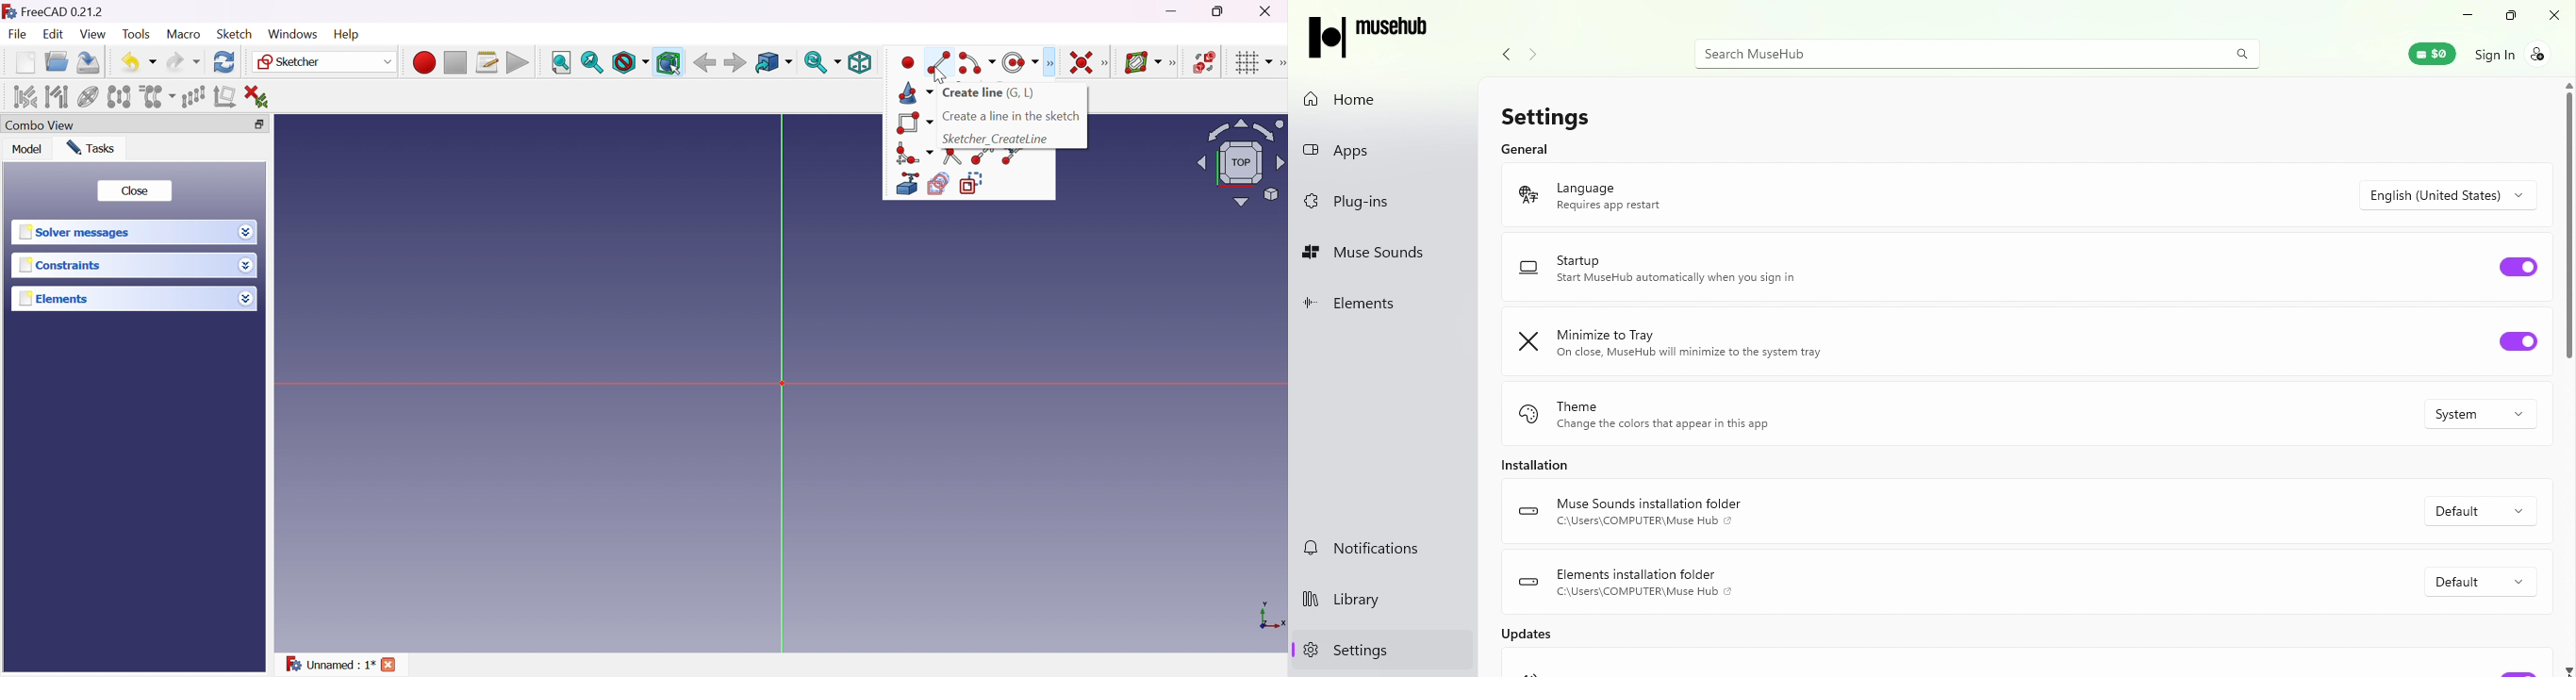 This screenshot has width=2576, height=700. Describe the element at coordinates (705, 63) in the screenshot. I see `Back` at that location.